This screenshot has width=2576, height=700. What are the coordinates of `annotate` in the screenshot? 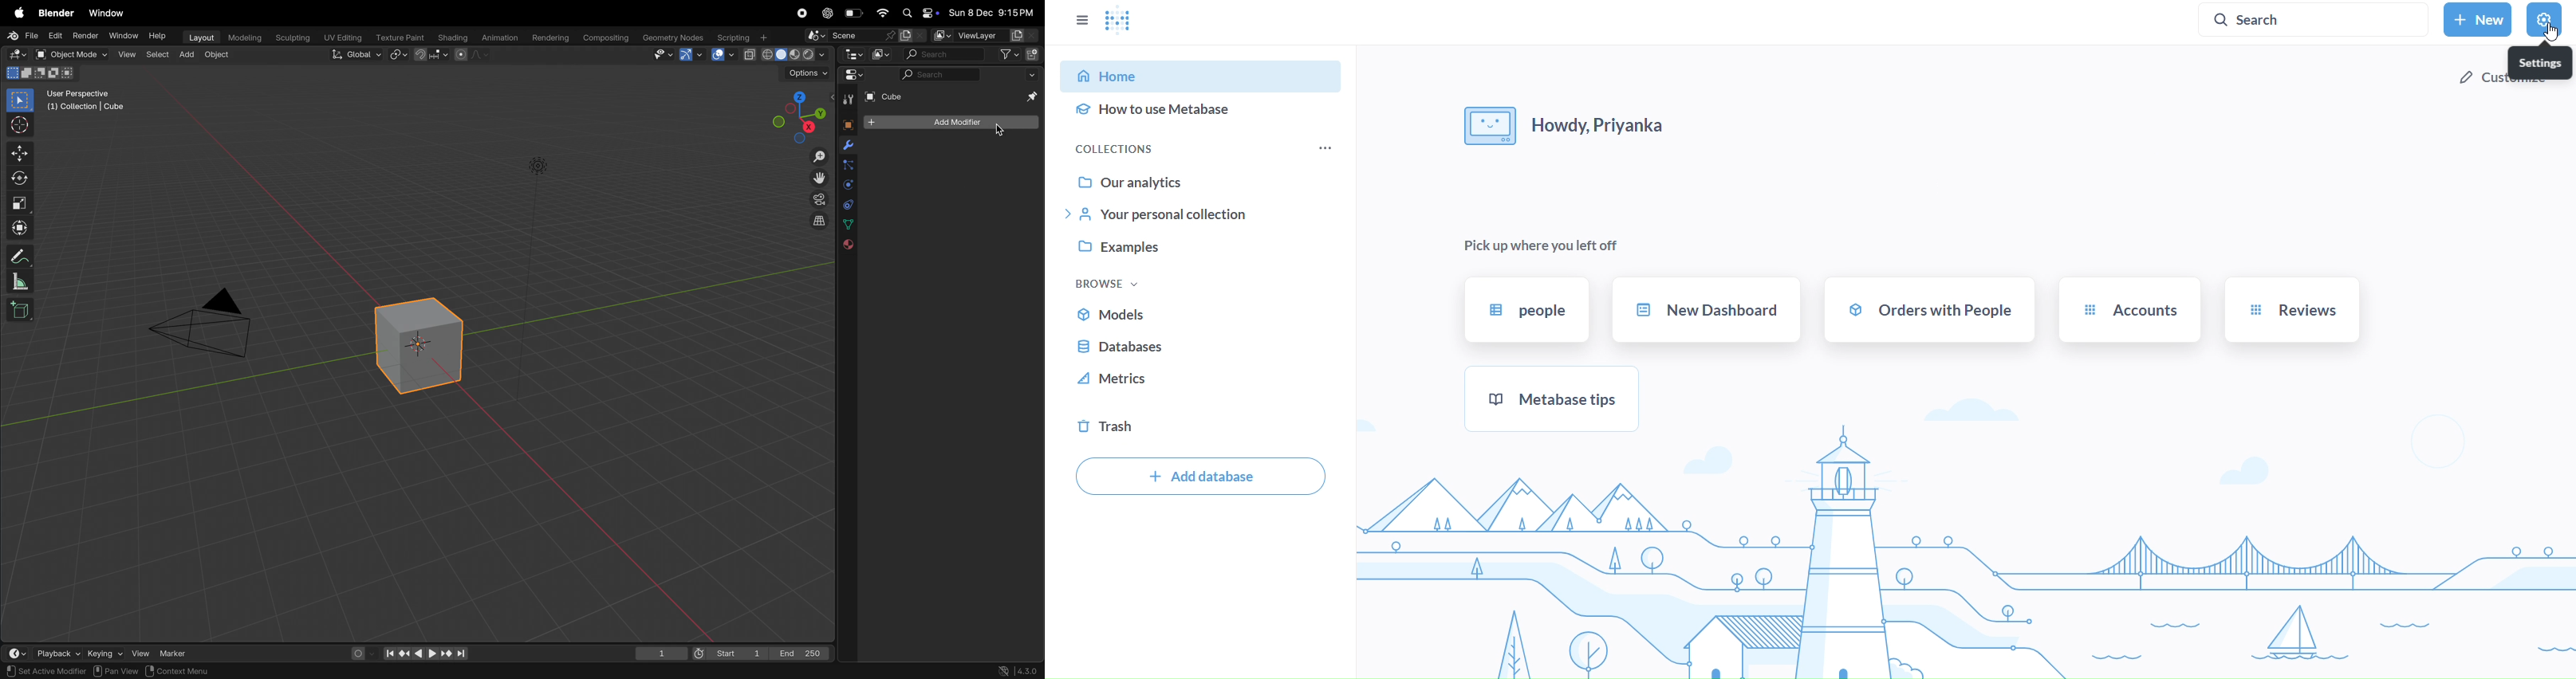 It's located at (20, 256).